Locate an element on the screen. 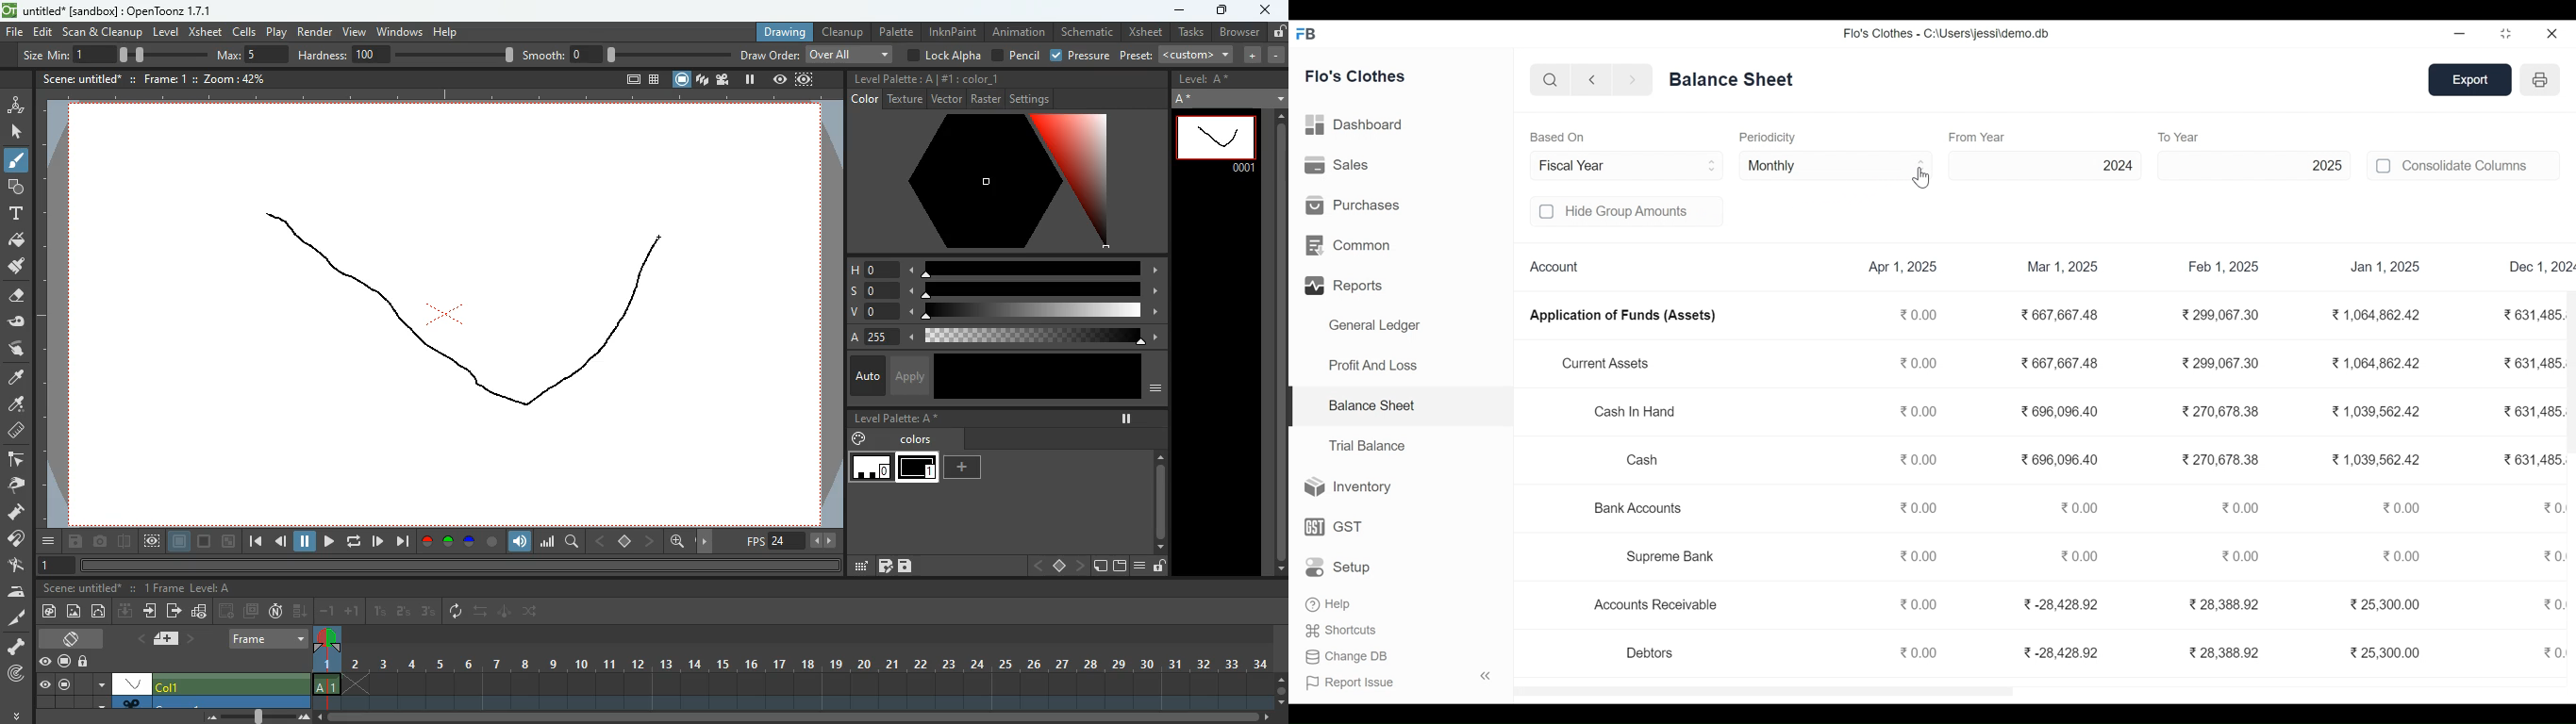 Image resolution: width=2576 pixels, height=728 pixels. level palette is located at coordinates (896, 418).